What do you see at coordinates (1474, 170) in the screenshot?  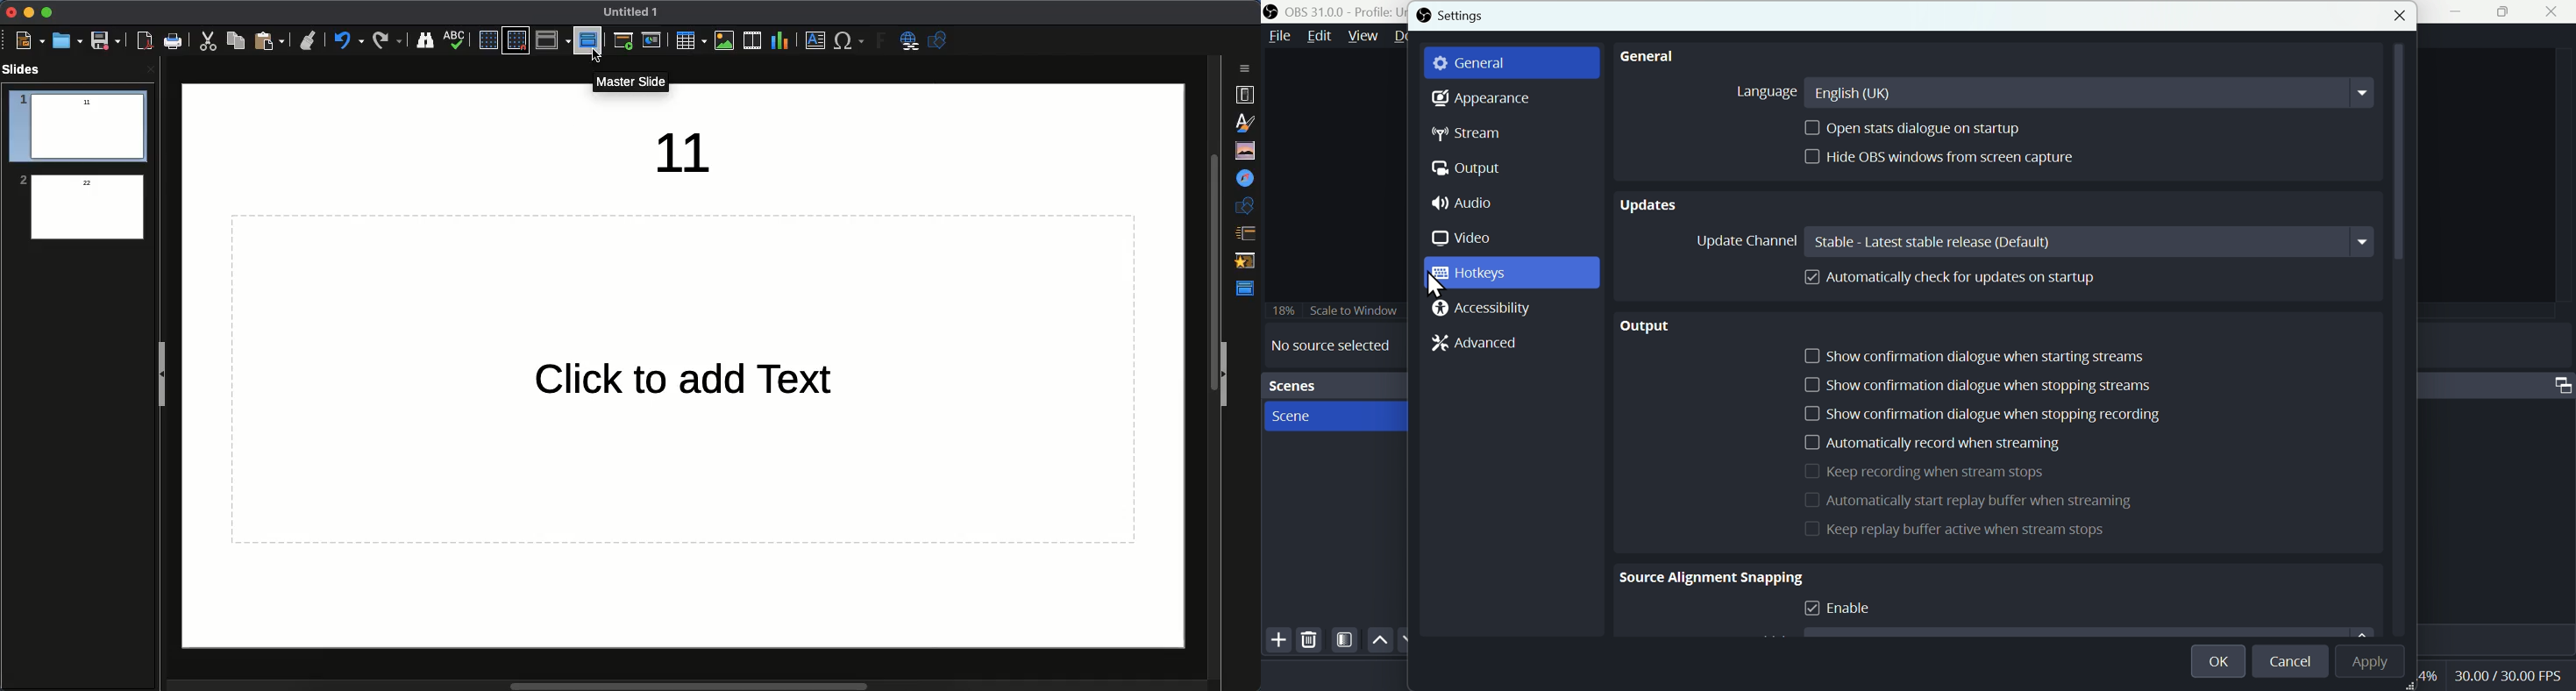 I see `Output` at bounding box center [1474, 170].